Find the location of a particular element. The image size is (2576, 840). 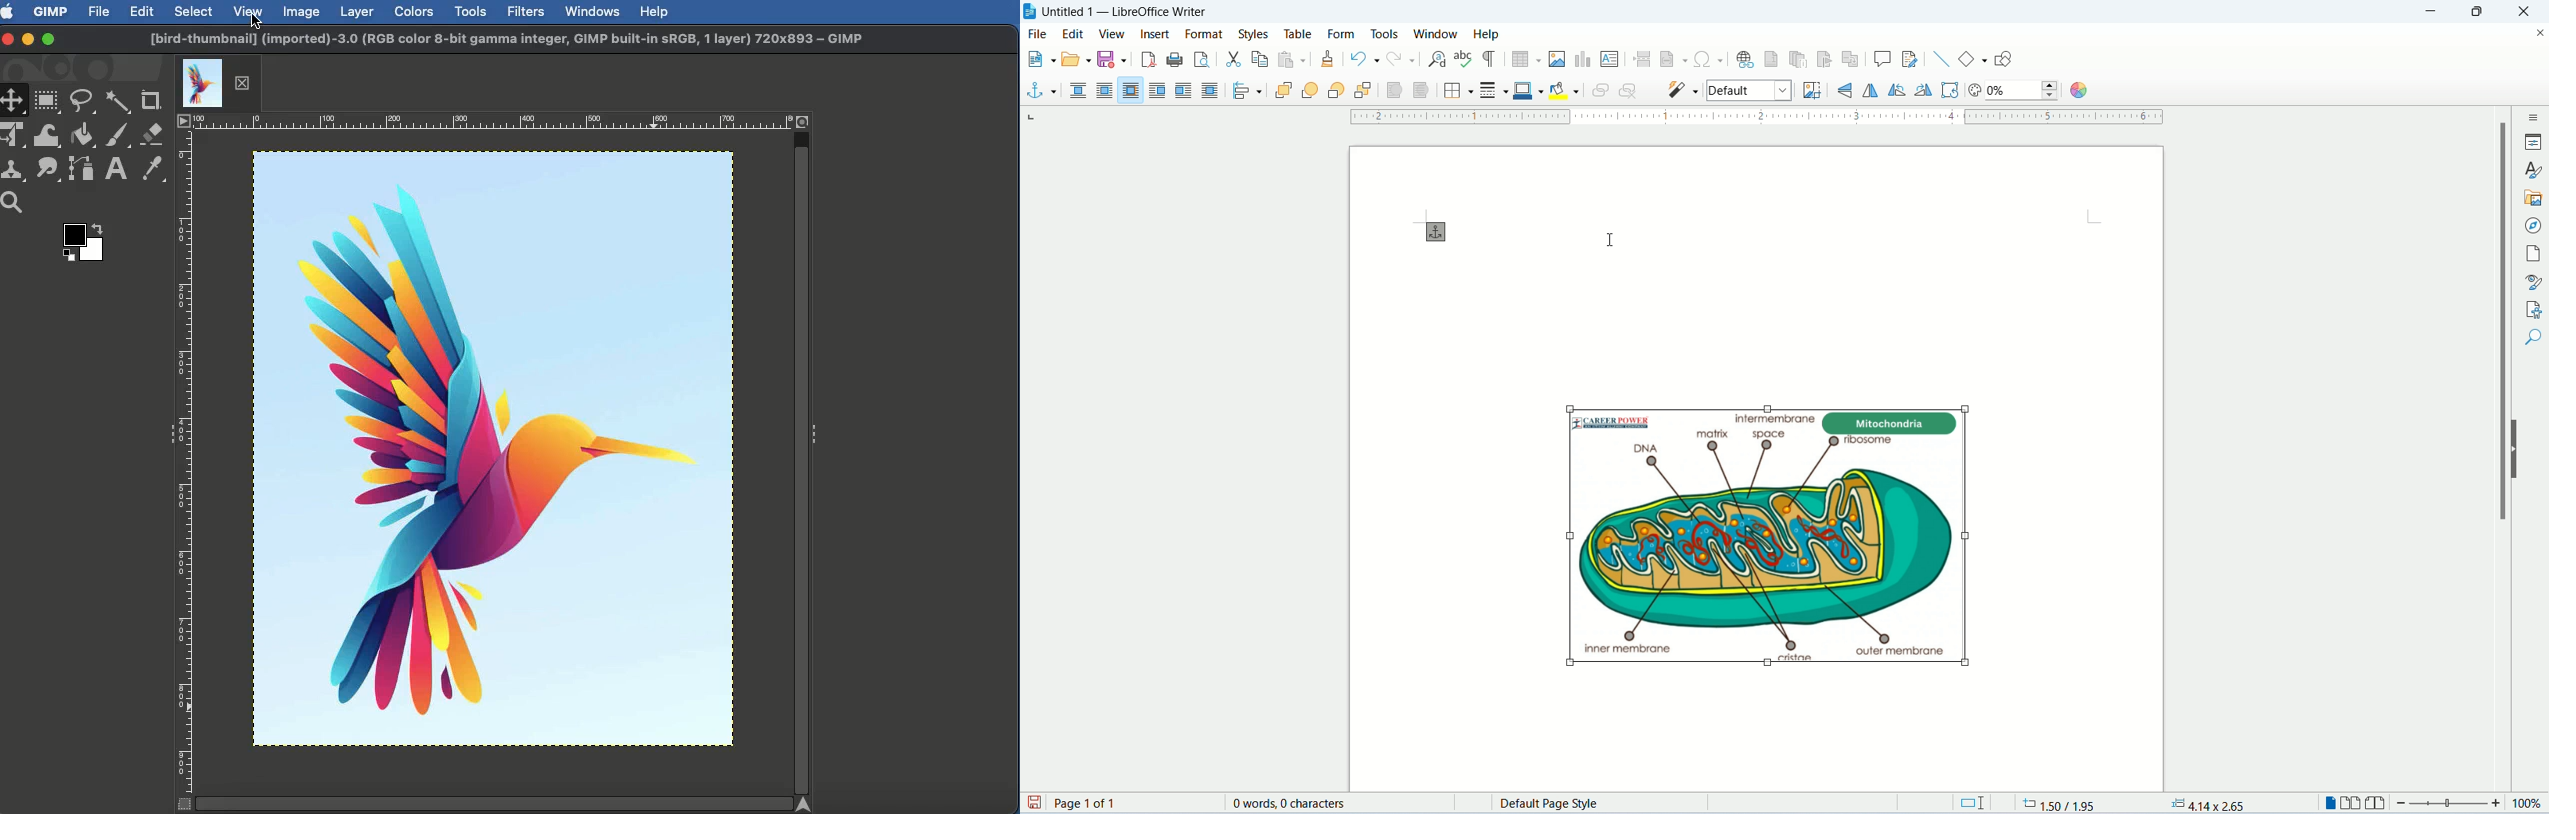

insert symbol is located at coordinates (1708, 58).